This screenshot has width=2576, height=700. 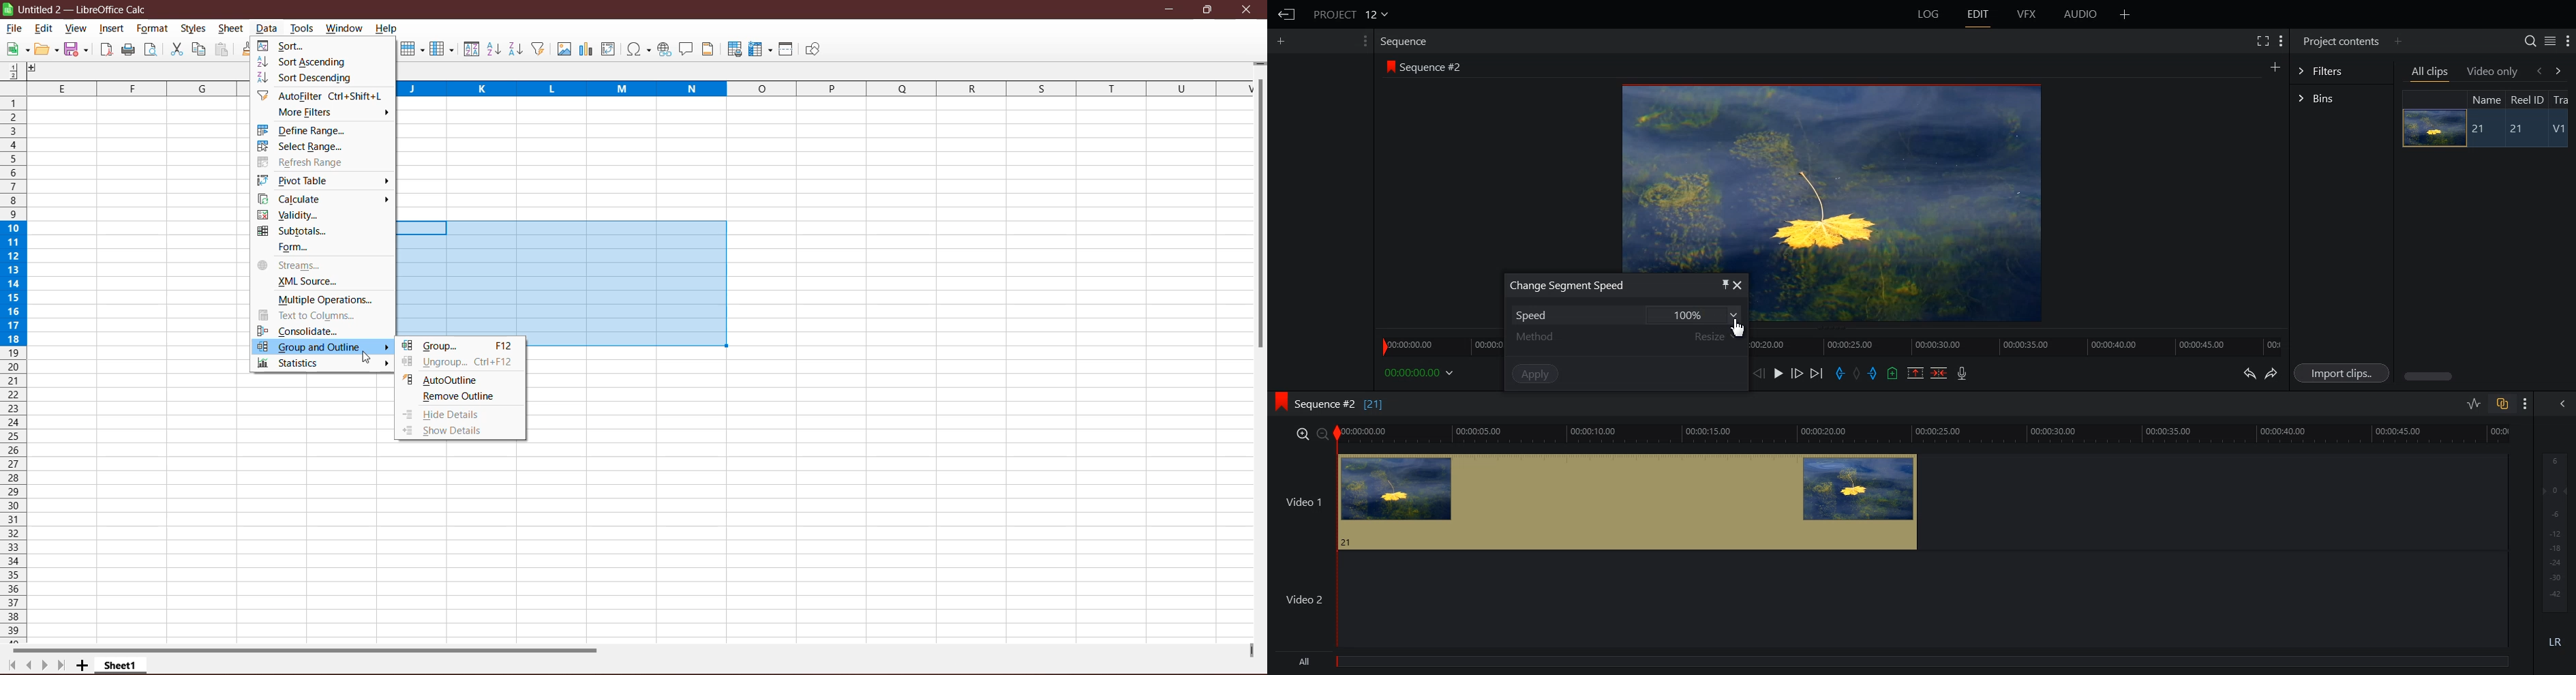 I want to click on Toggle audio level editing, so click(x=2474, y=403).